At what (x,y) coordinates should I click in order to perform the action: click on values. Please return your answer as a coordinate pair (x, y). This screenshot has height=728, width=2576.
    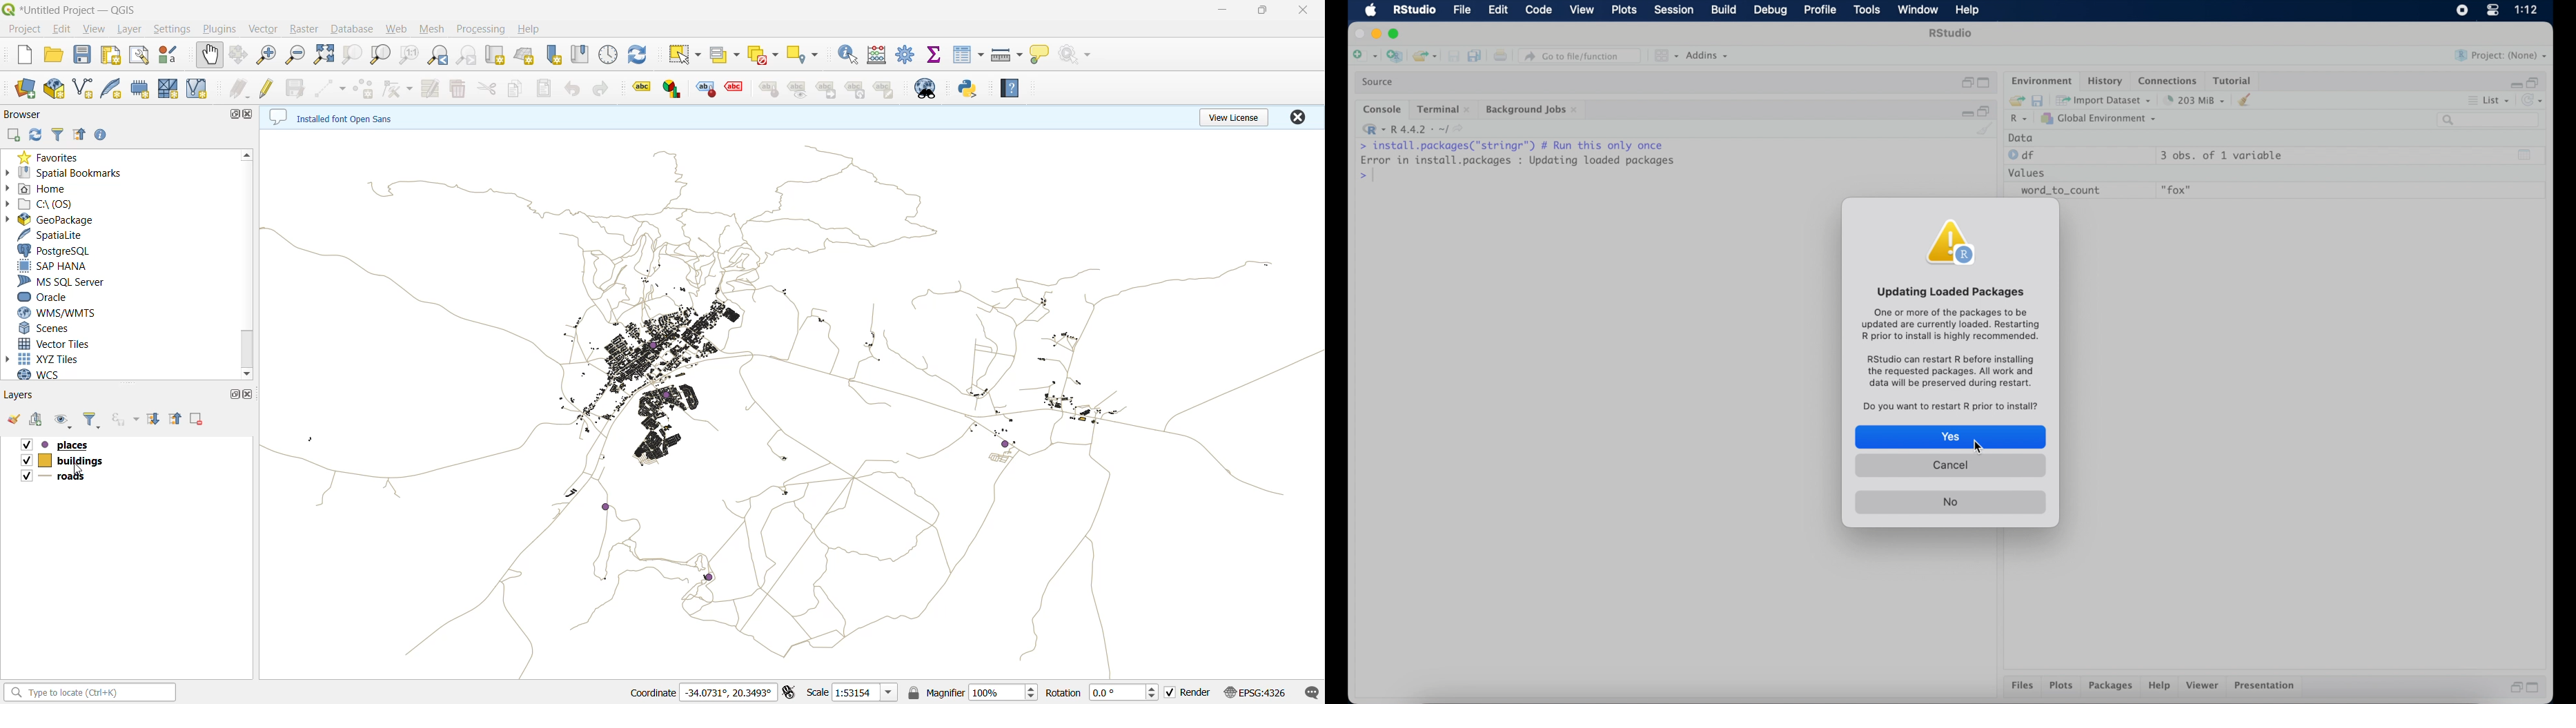
    Looking at the image, I should click on (2028, 171).